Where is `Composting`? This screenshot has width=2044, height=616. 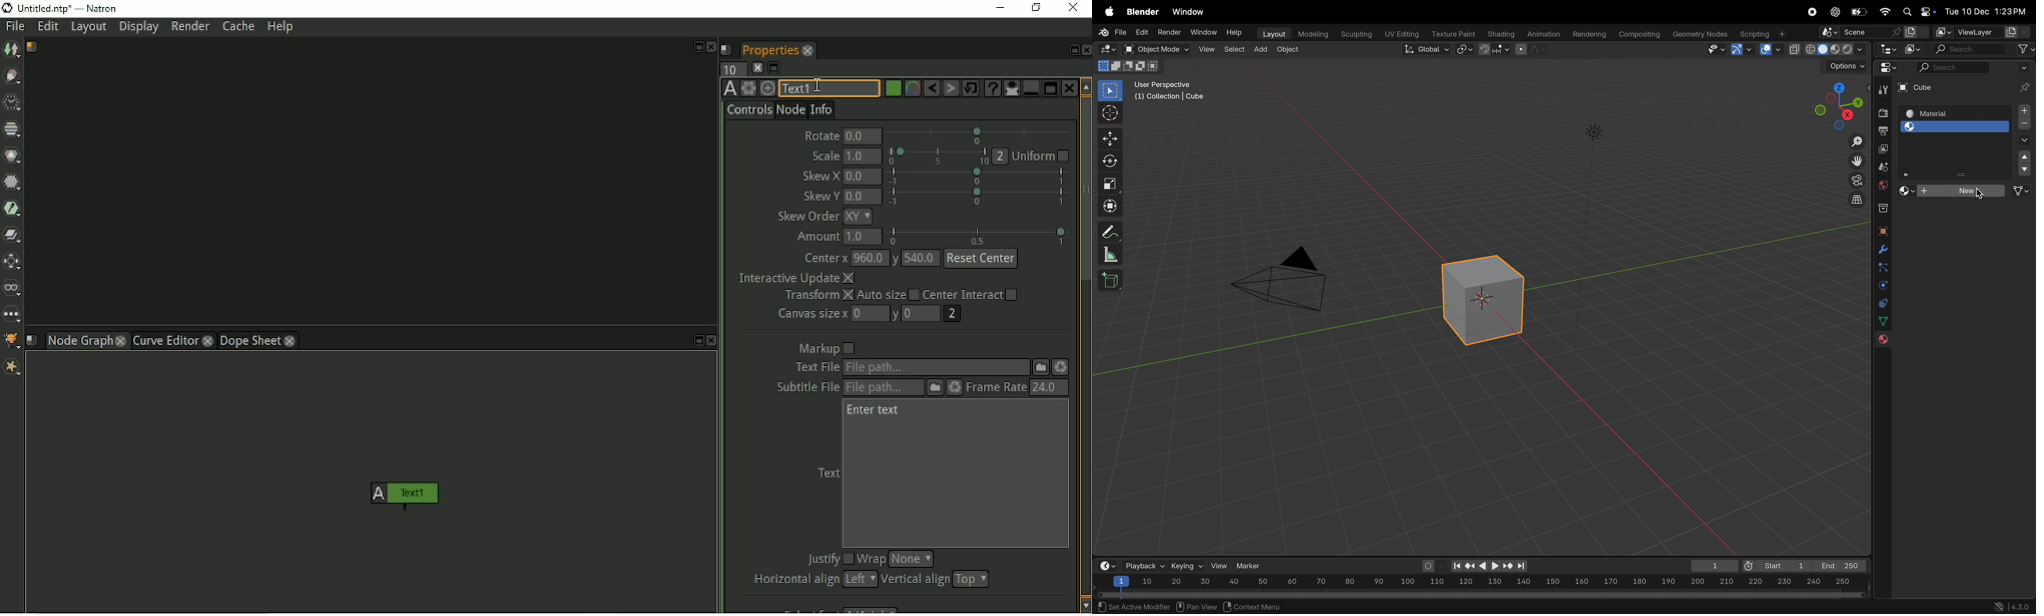
Composting is located at coordinates (1640, 34).